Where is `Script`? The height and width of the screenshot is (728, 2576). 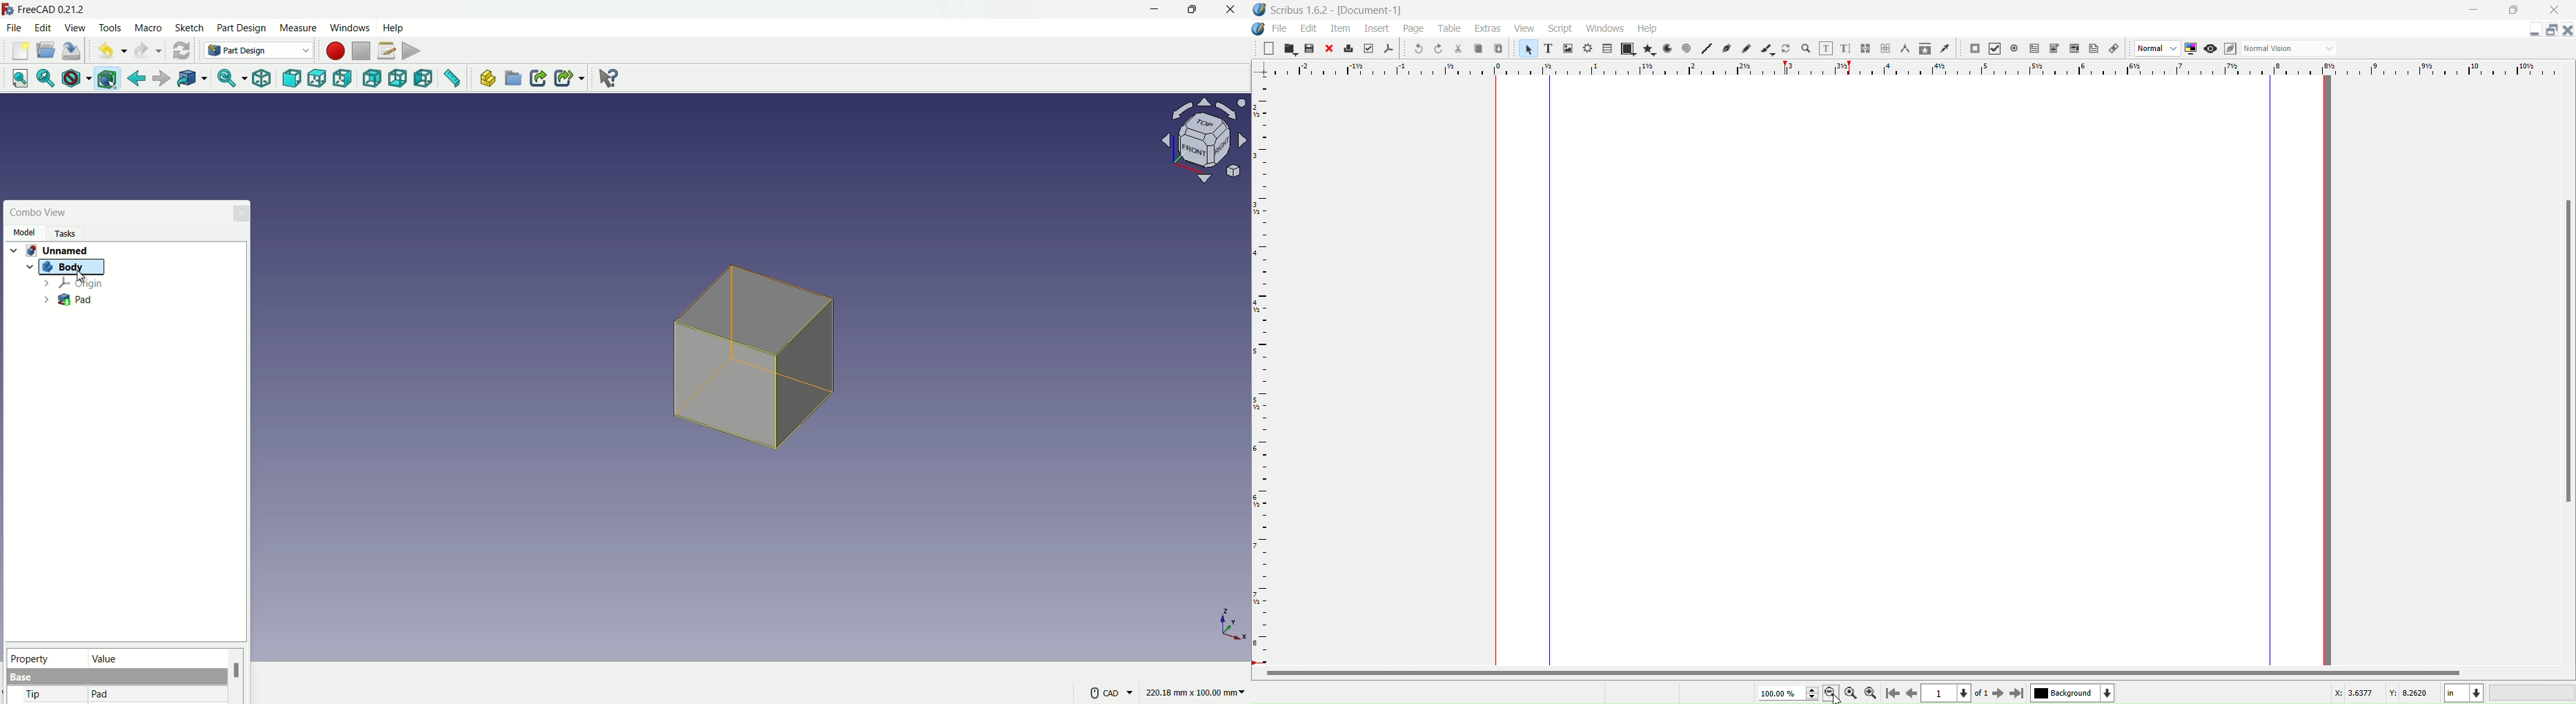
Script is located at coordinates (1561, 28).